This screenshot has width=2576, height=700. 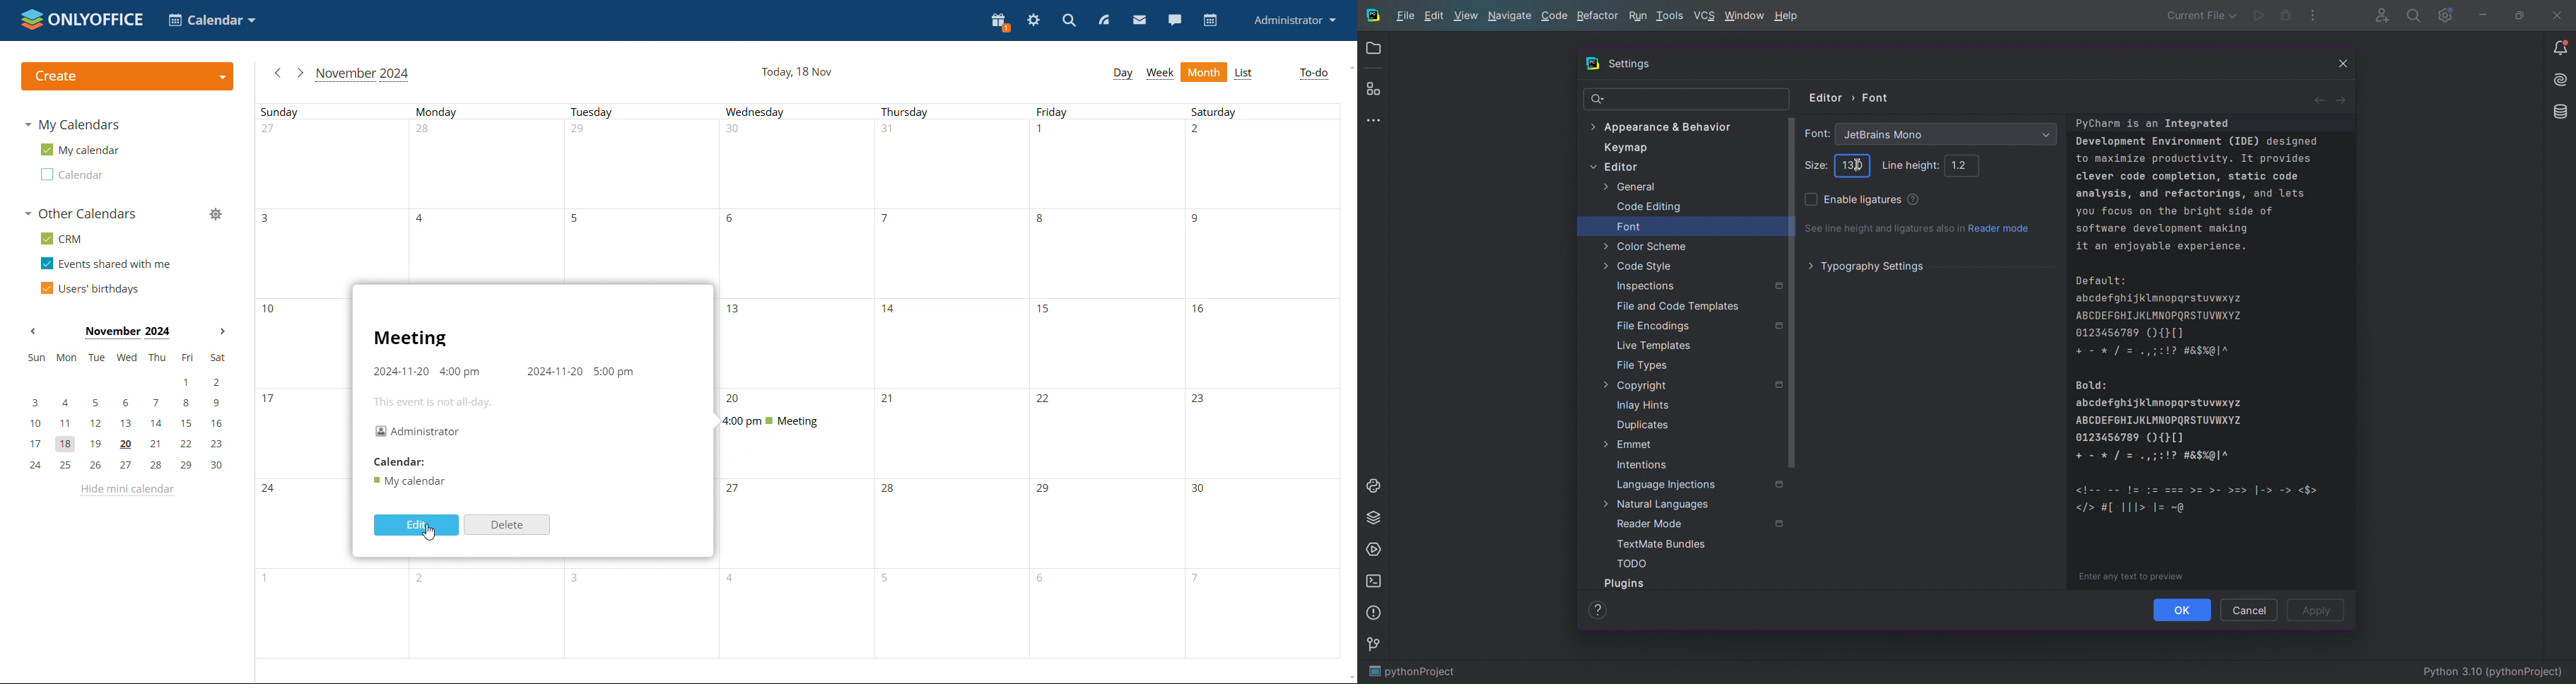 What do you see at coordinates (127, 333) in the screenshot?
I see `month on display` at bounding box center [127, 333].